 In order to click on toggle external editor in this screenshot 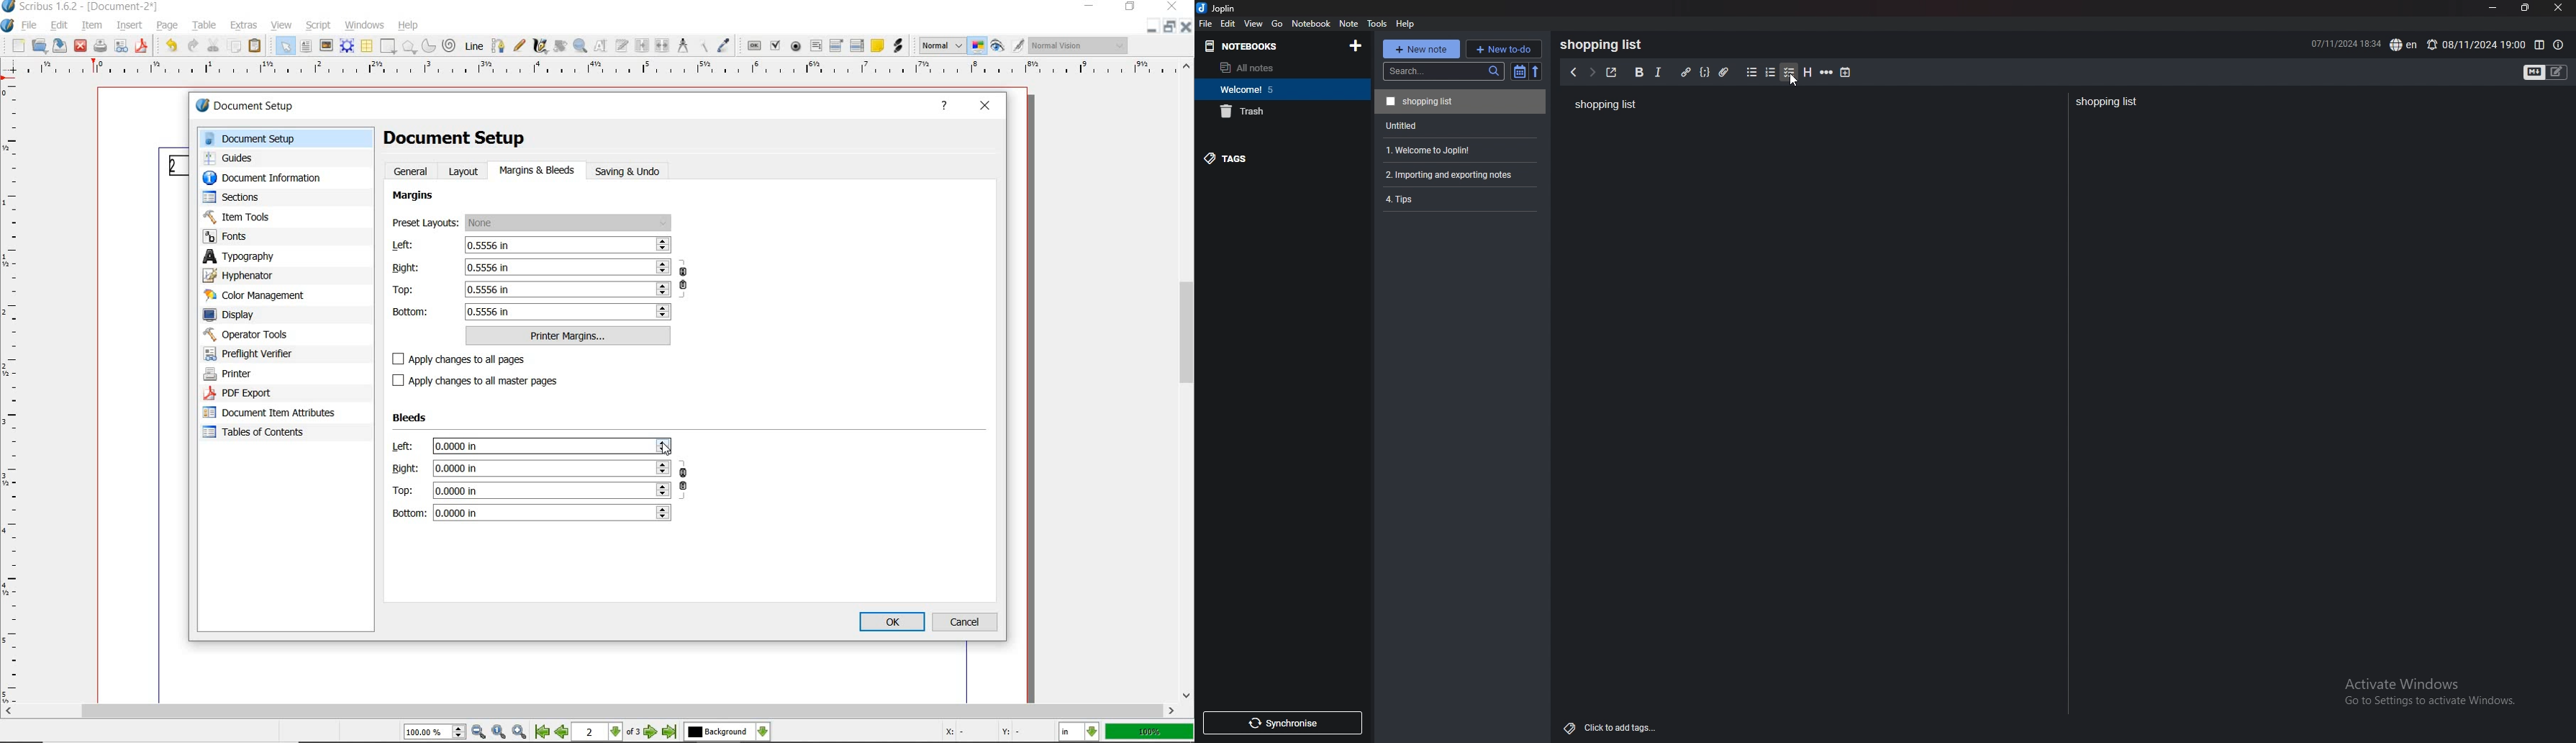, I will do `click(1611, 72)`.